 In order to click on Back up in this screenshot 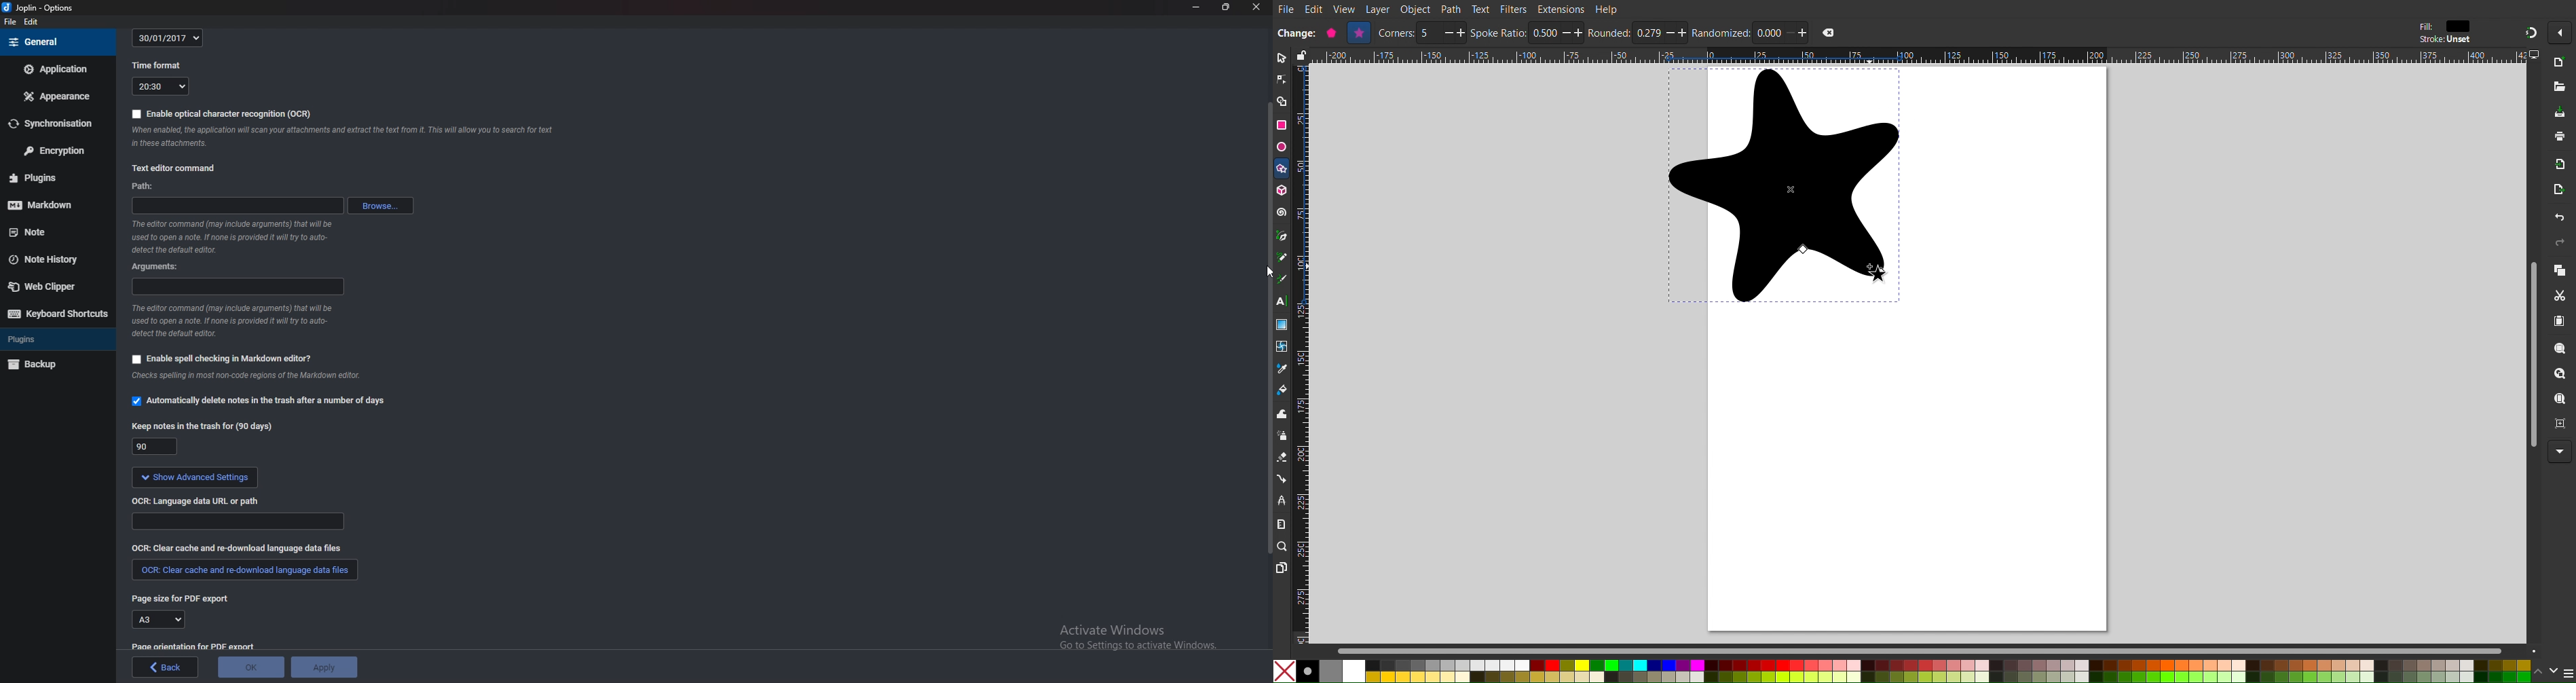, I will do `click(58, 365)`.